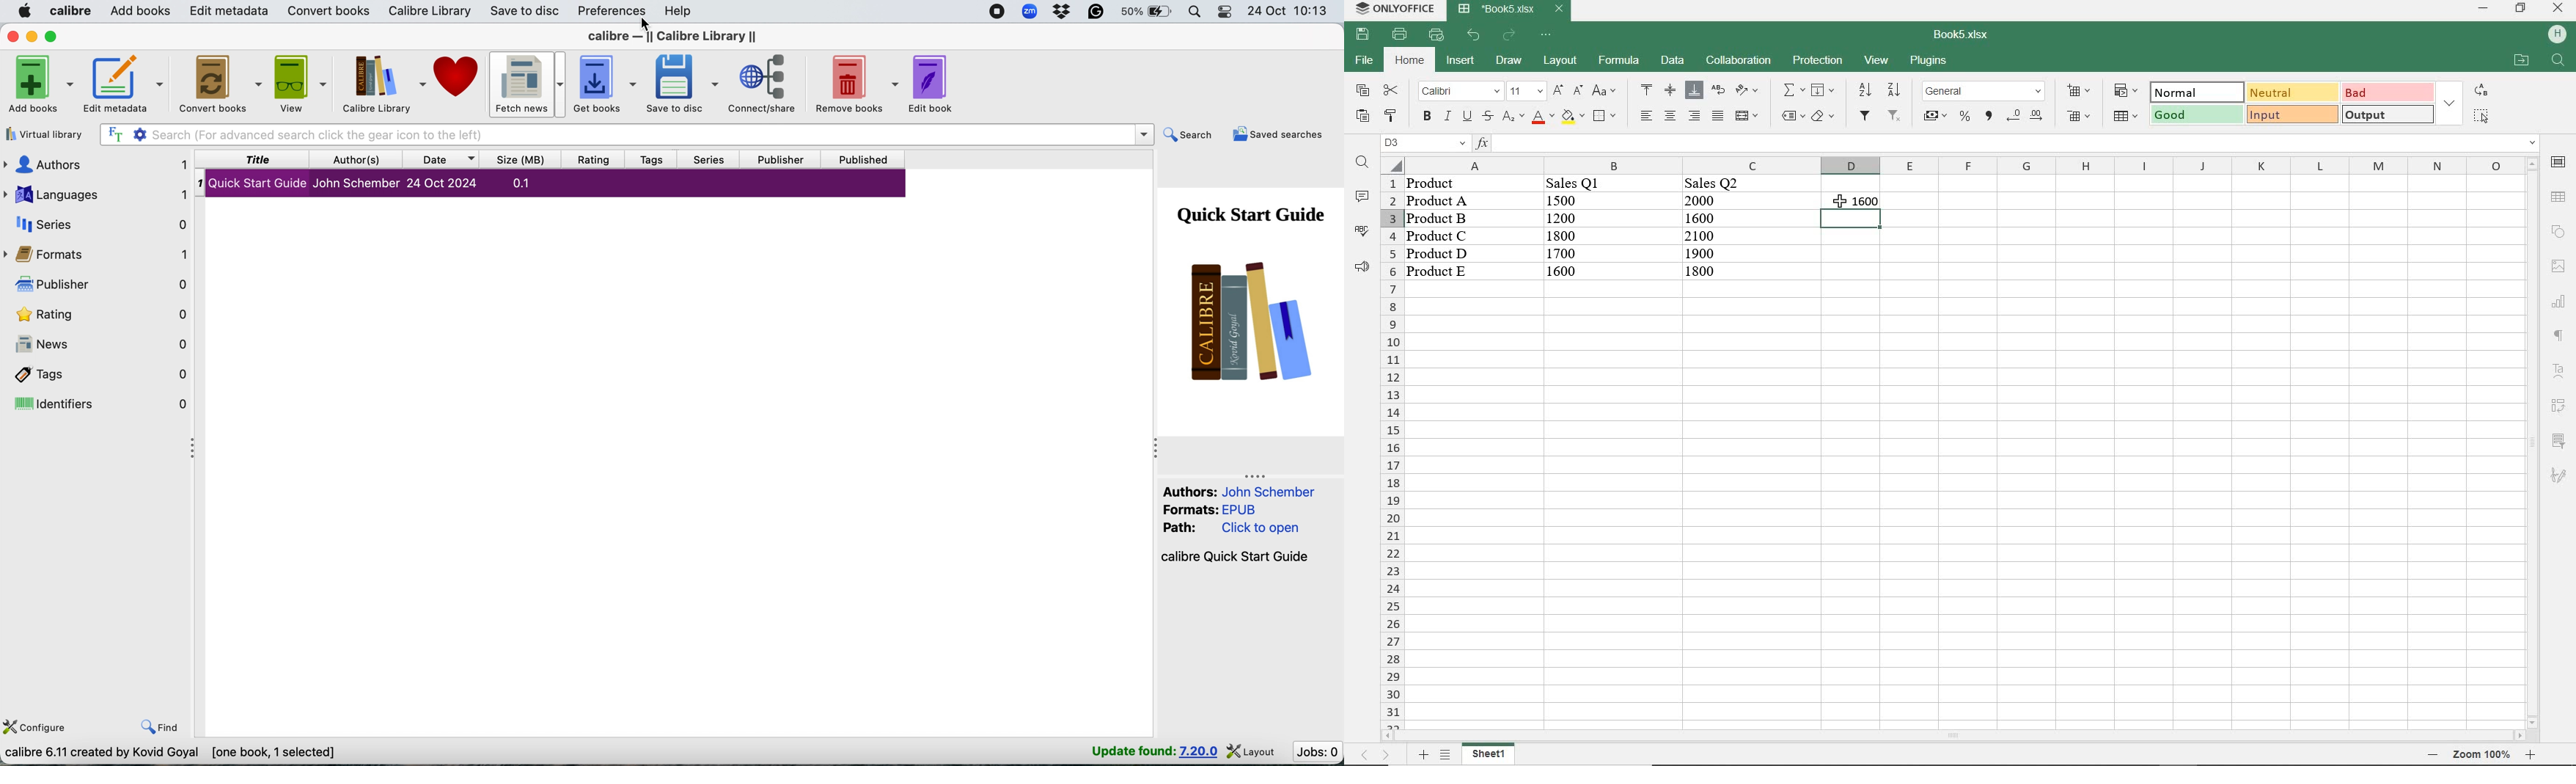 Image resolution: width=2576 pixels, height=784 pixels. I want to click on insert, so click(1460, 61).